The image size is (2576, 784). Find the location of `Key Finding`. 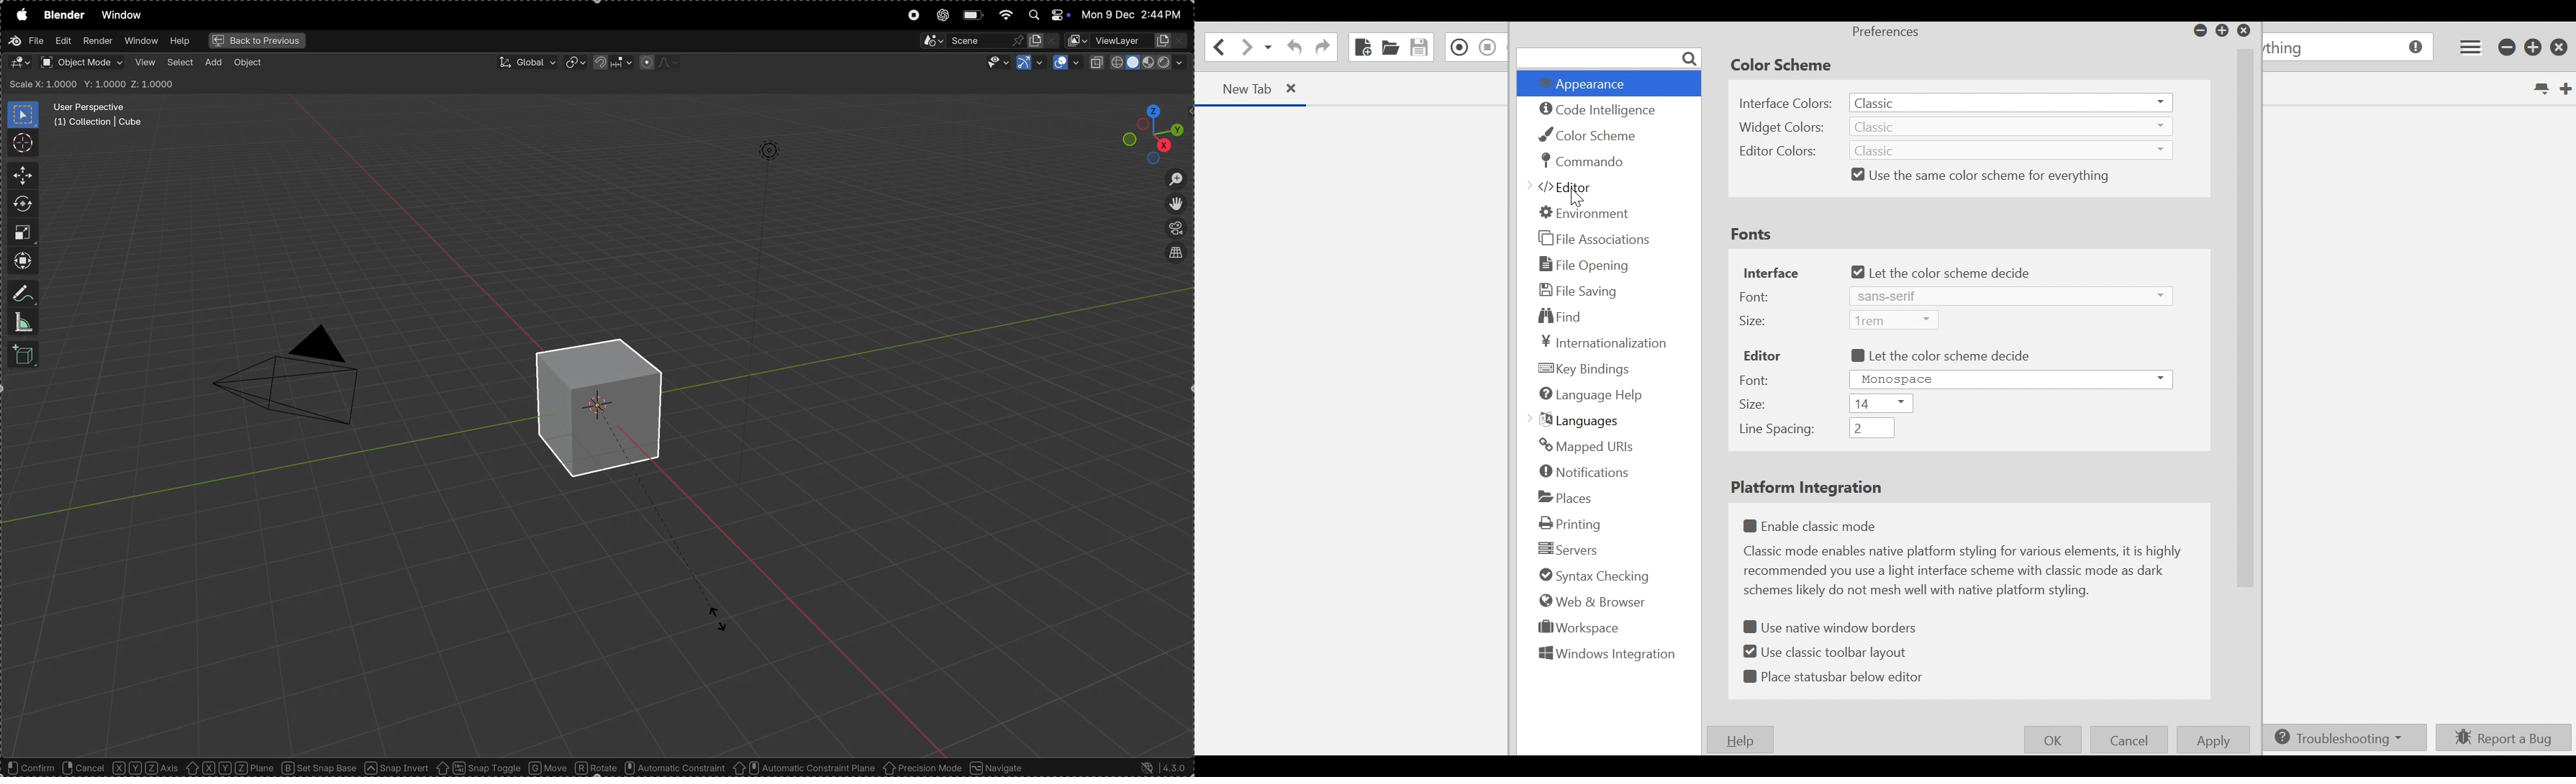

Key Finding is located at coordinates (1588, 369).